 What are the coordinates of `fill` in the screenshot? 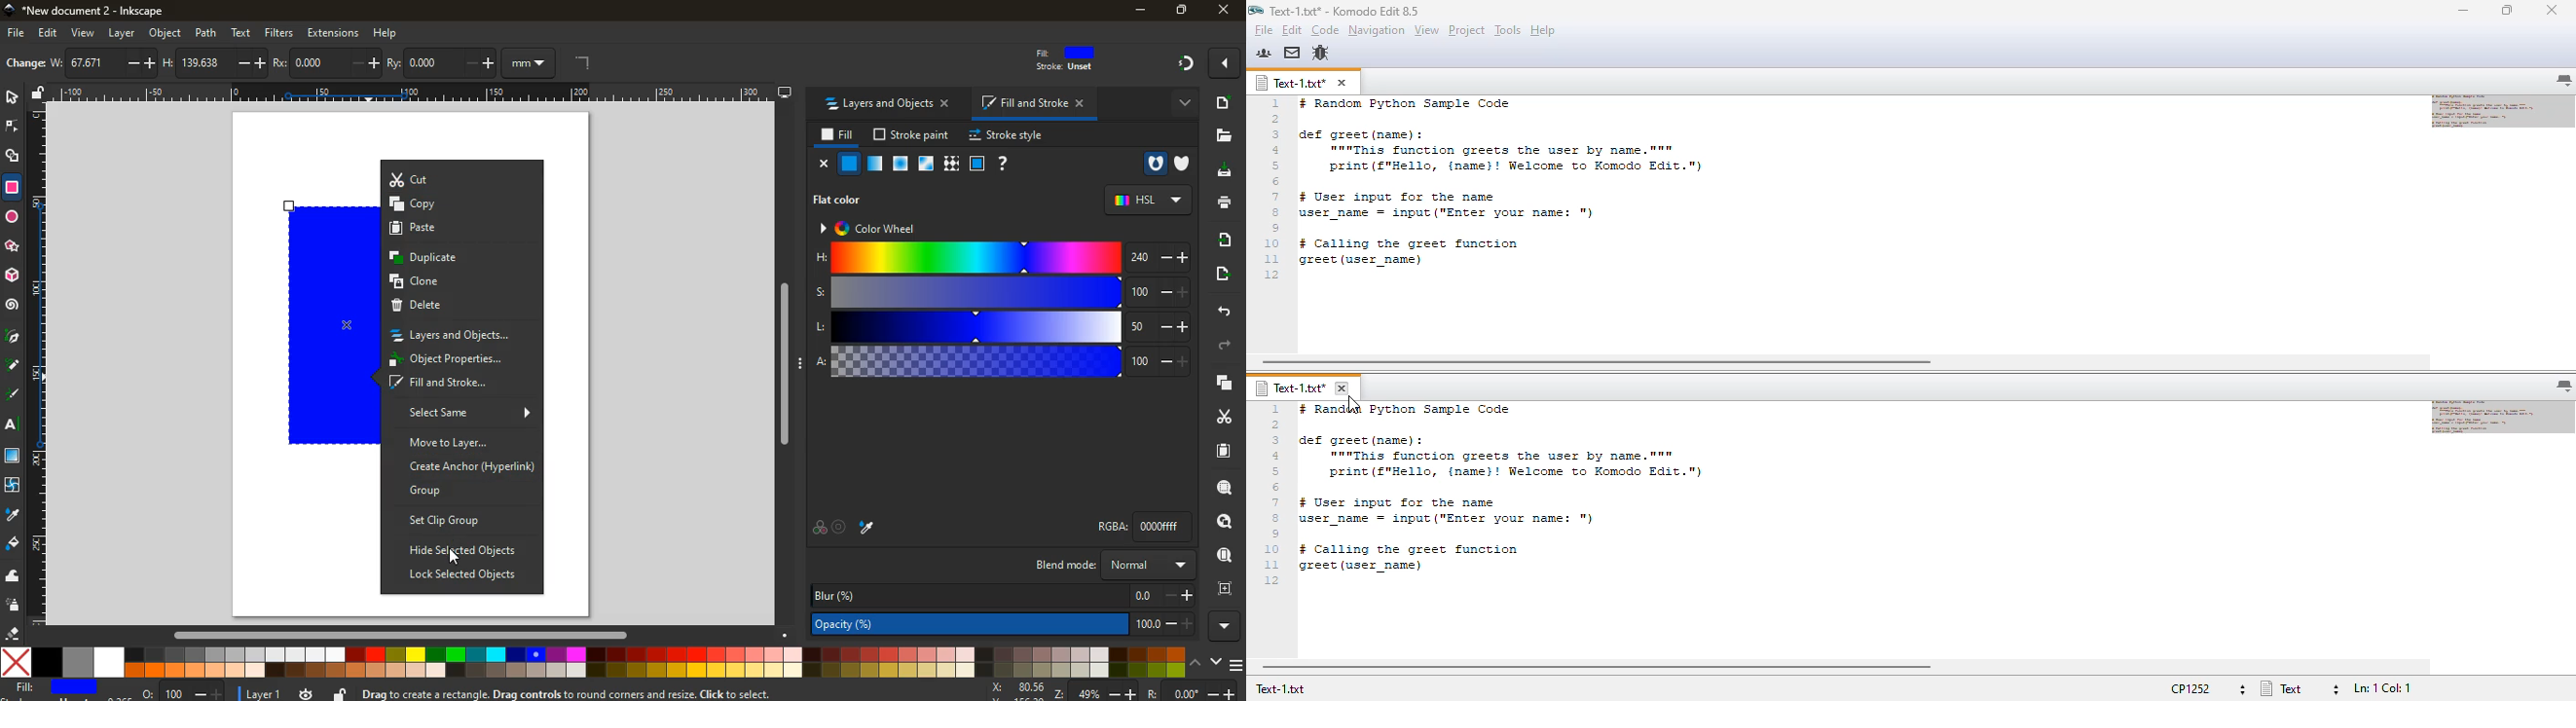 It's located at (1067, 58).